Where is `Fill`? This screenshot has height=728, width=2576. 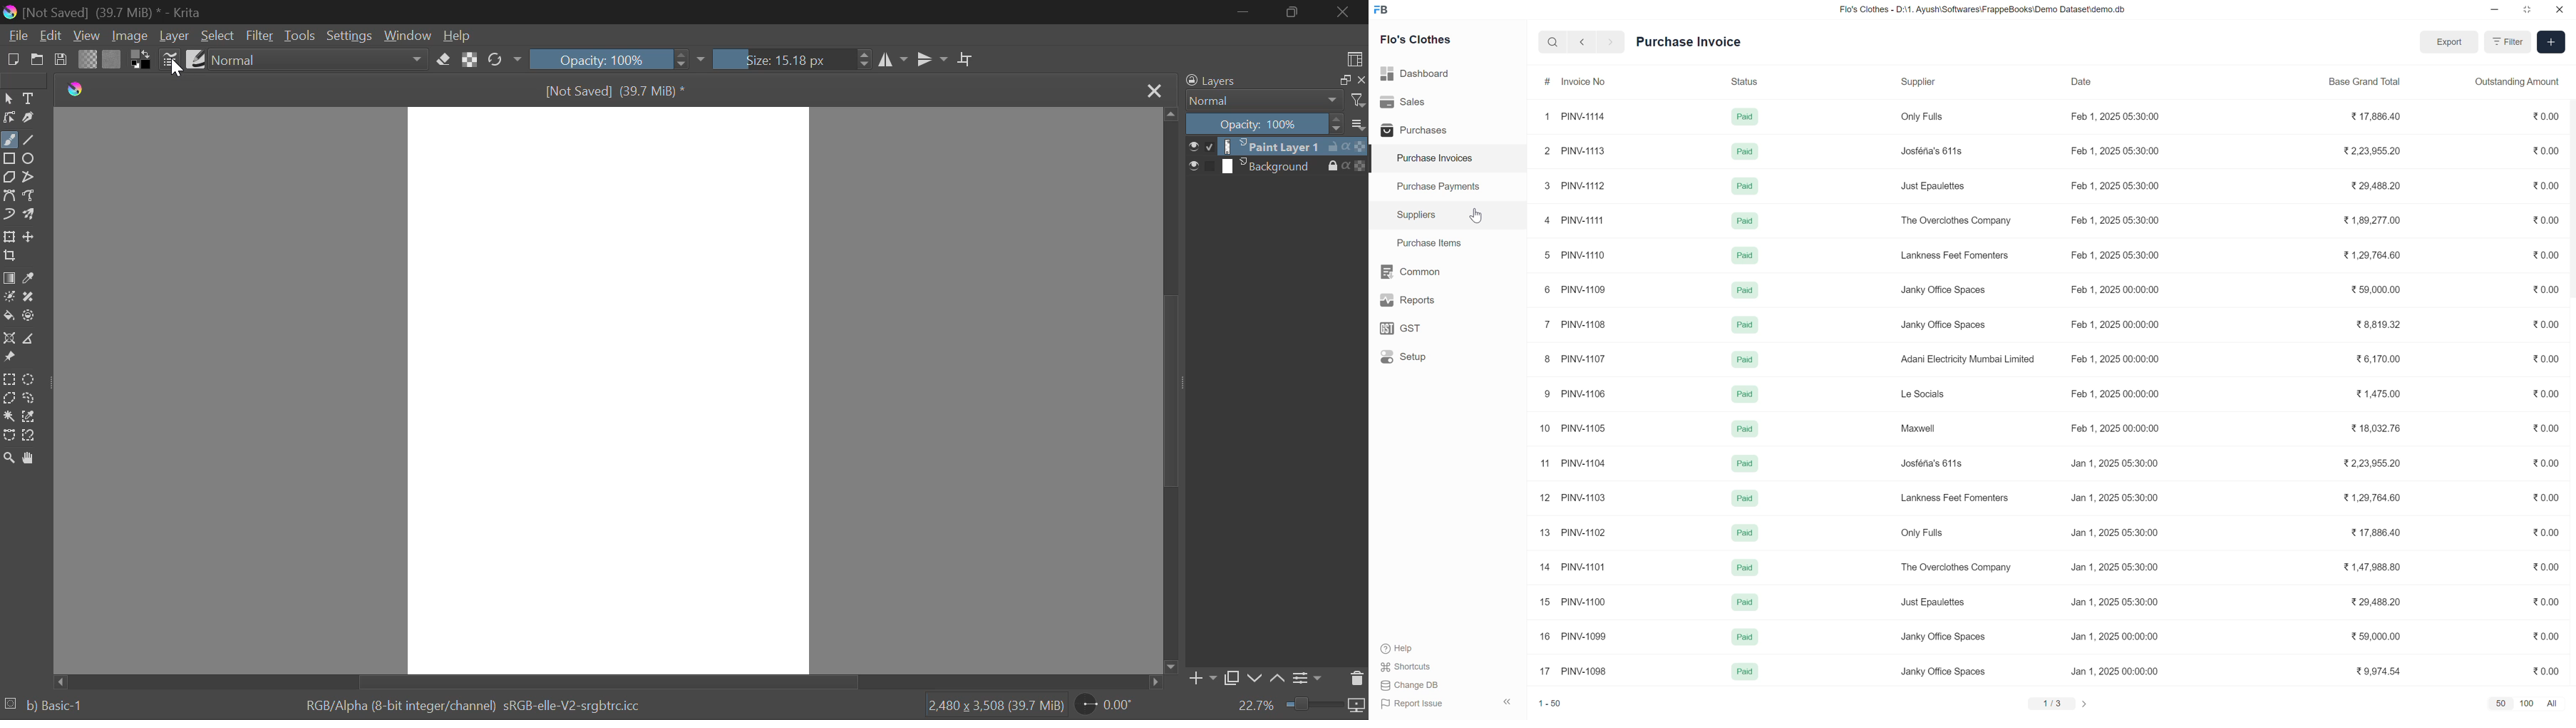
Fill is located at coordinates (9, 317).